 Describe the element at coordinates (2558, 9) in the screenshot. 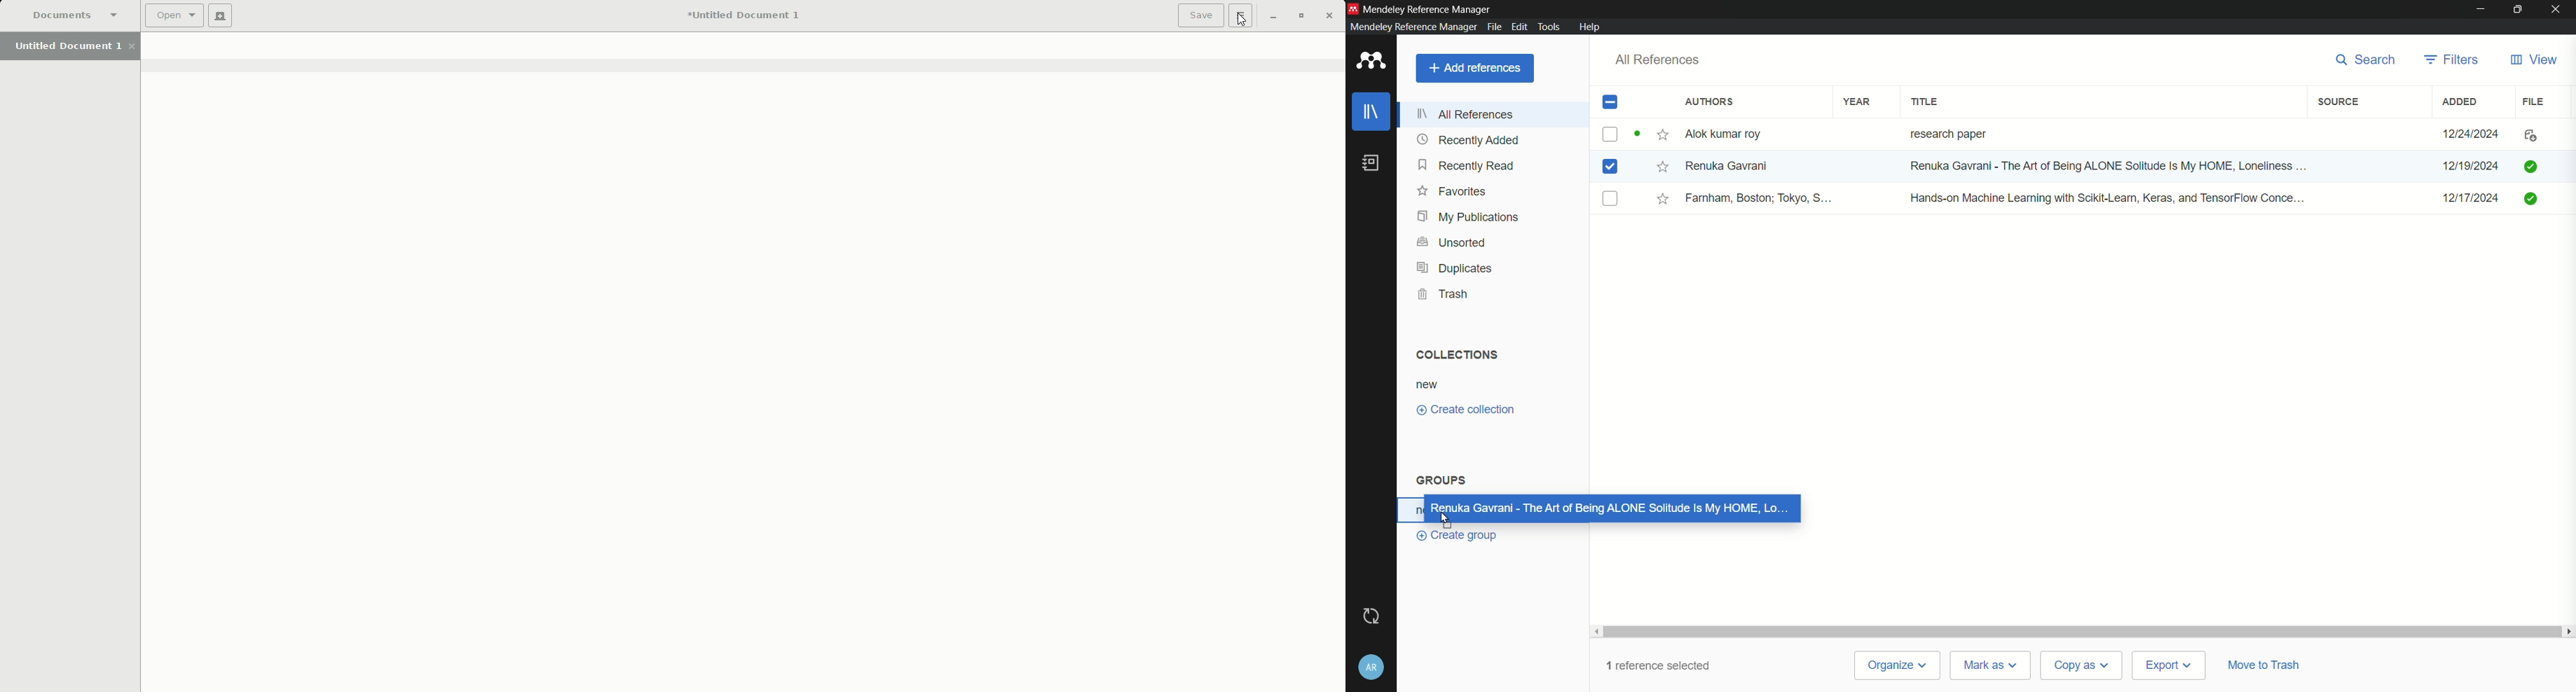

I see `close app` at that location.